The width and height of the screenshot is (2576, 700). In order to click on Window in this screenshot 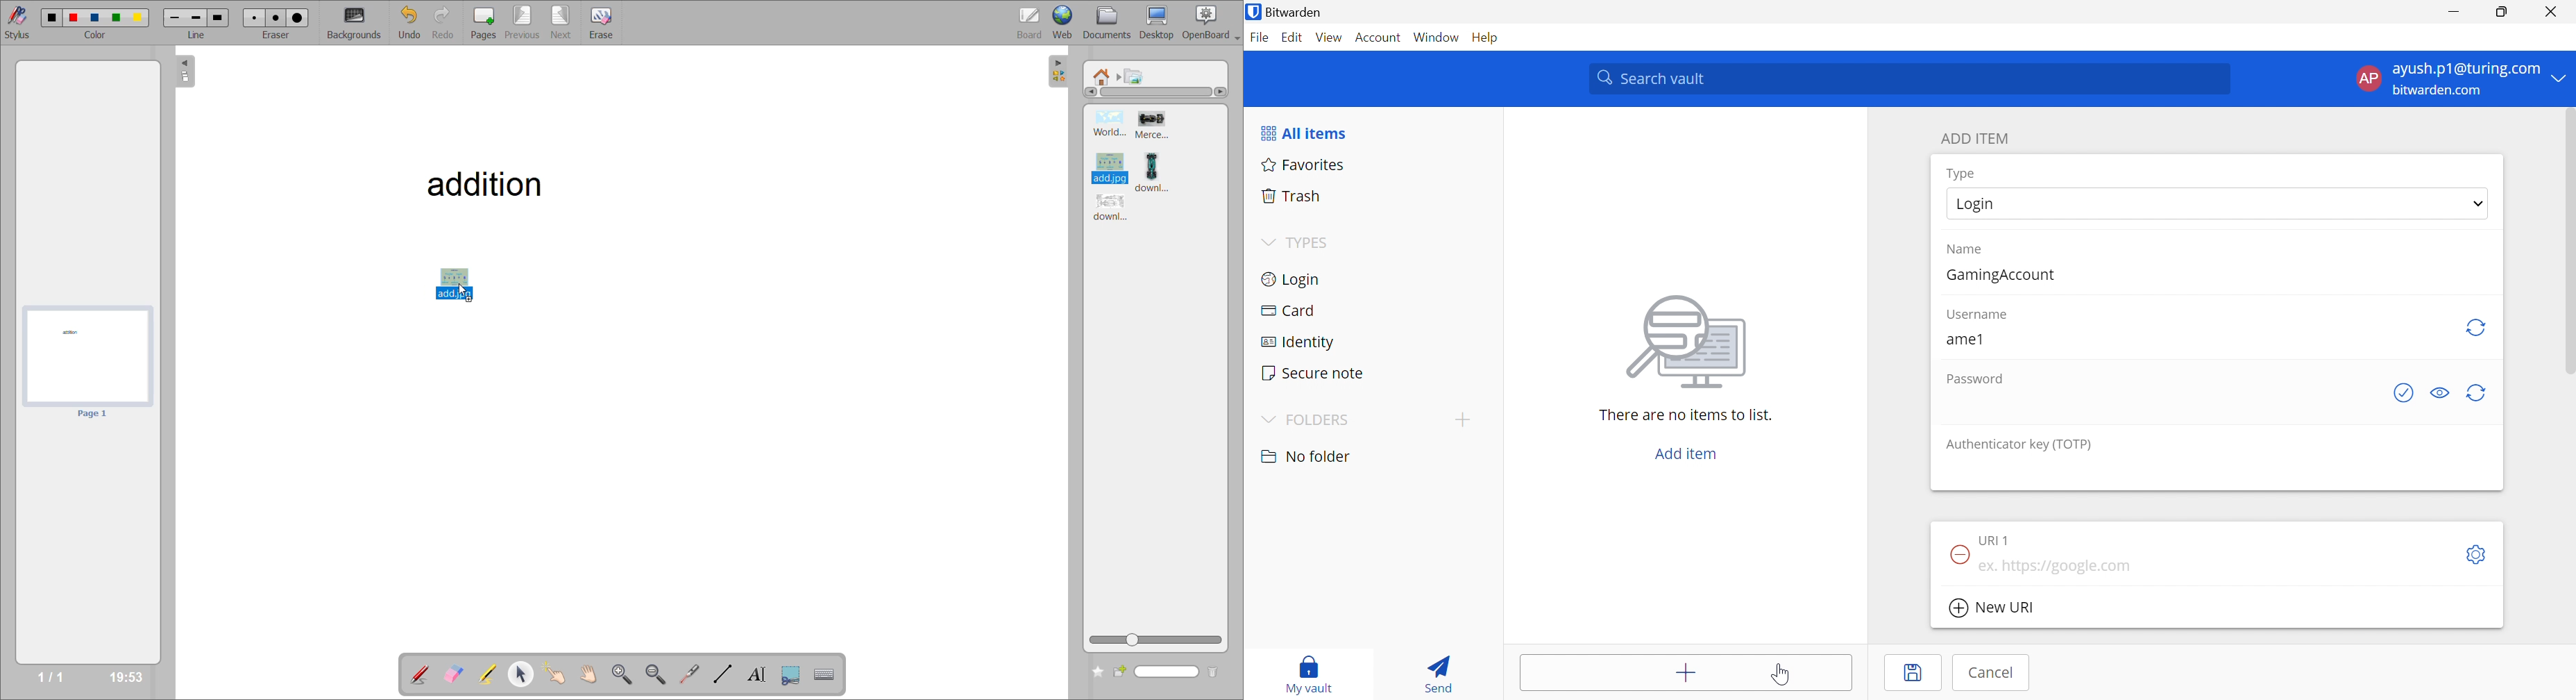, I will do `click(1436, 38)`.